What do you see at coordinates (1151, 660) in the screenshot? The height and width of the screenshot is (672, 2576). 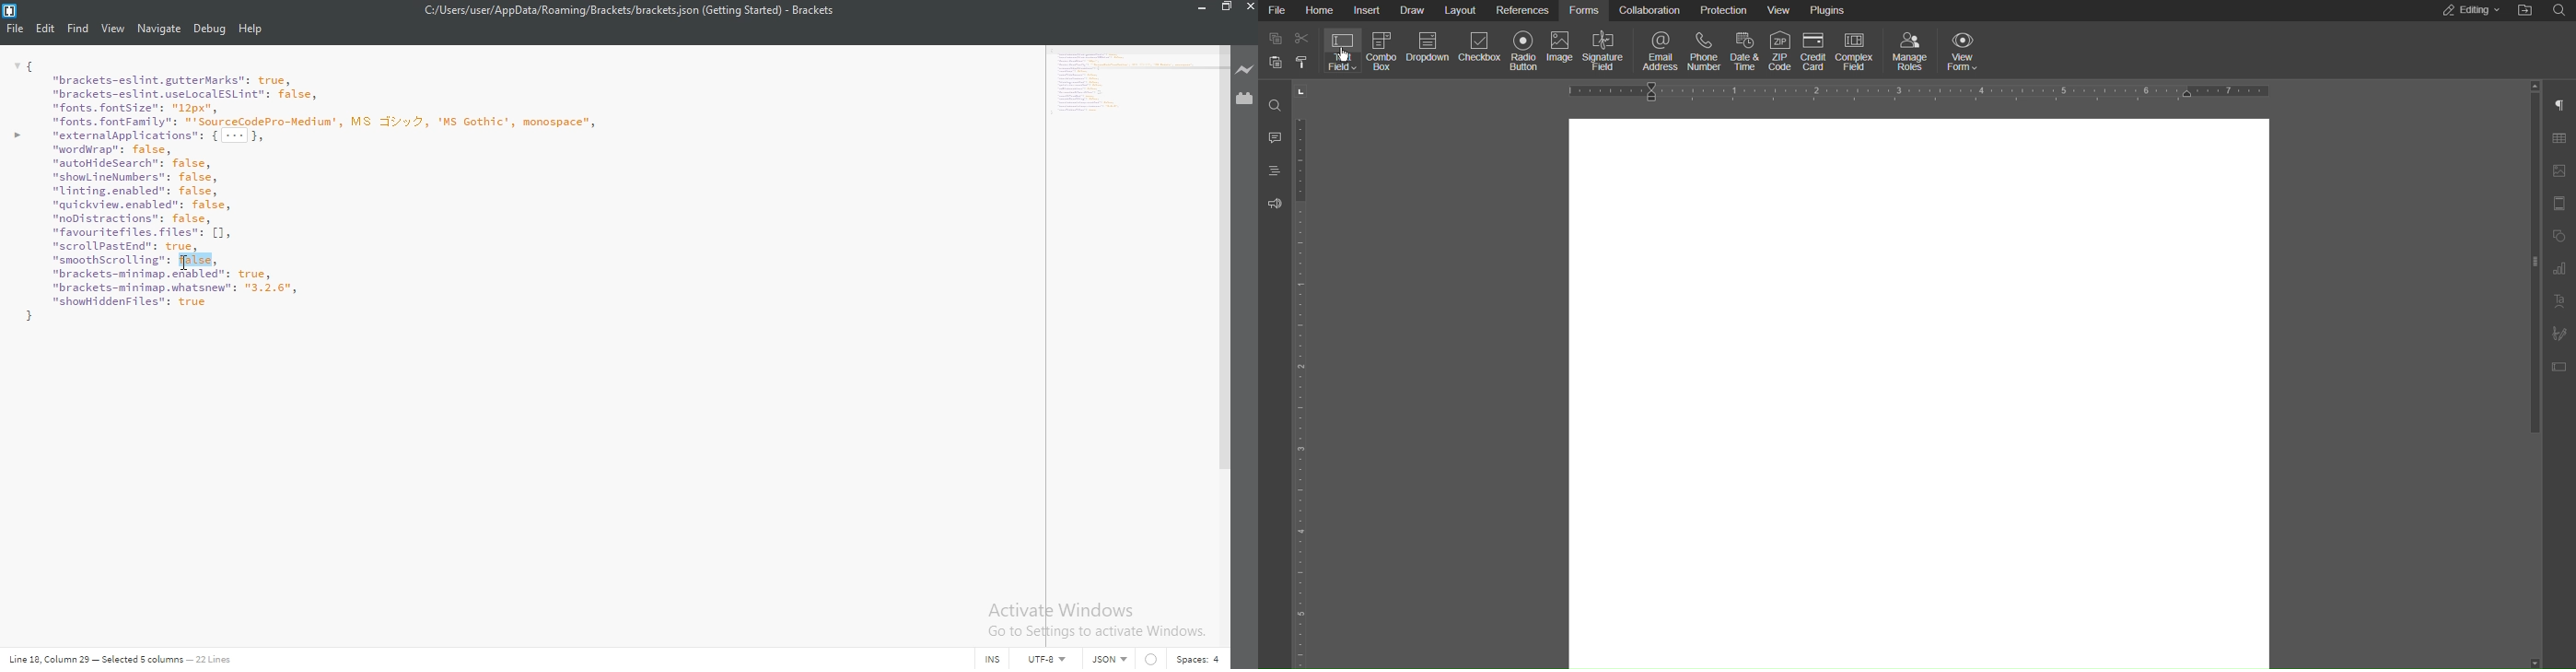 I see `no linter available` at bounding box center [1151, 660].